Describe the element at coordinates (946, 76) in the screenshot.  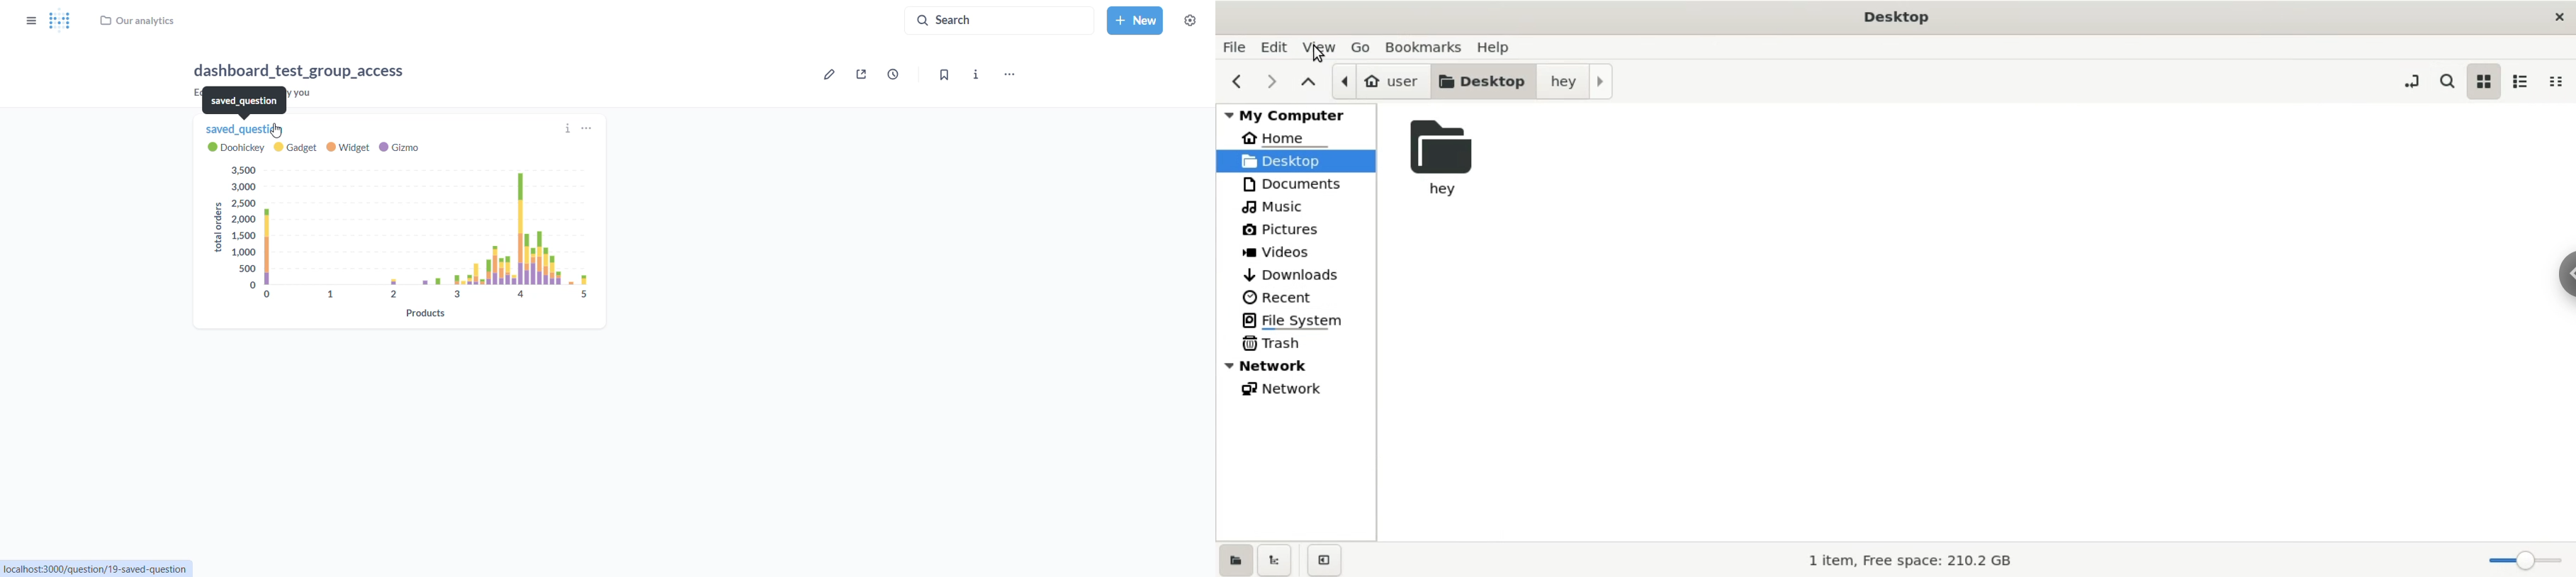
I see `bookmark` at that location.